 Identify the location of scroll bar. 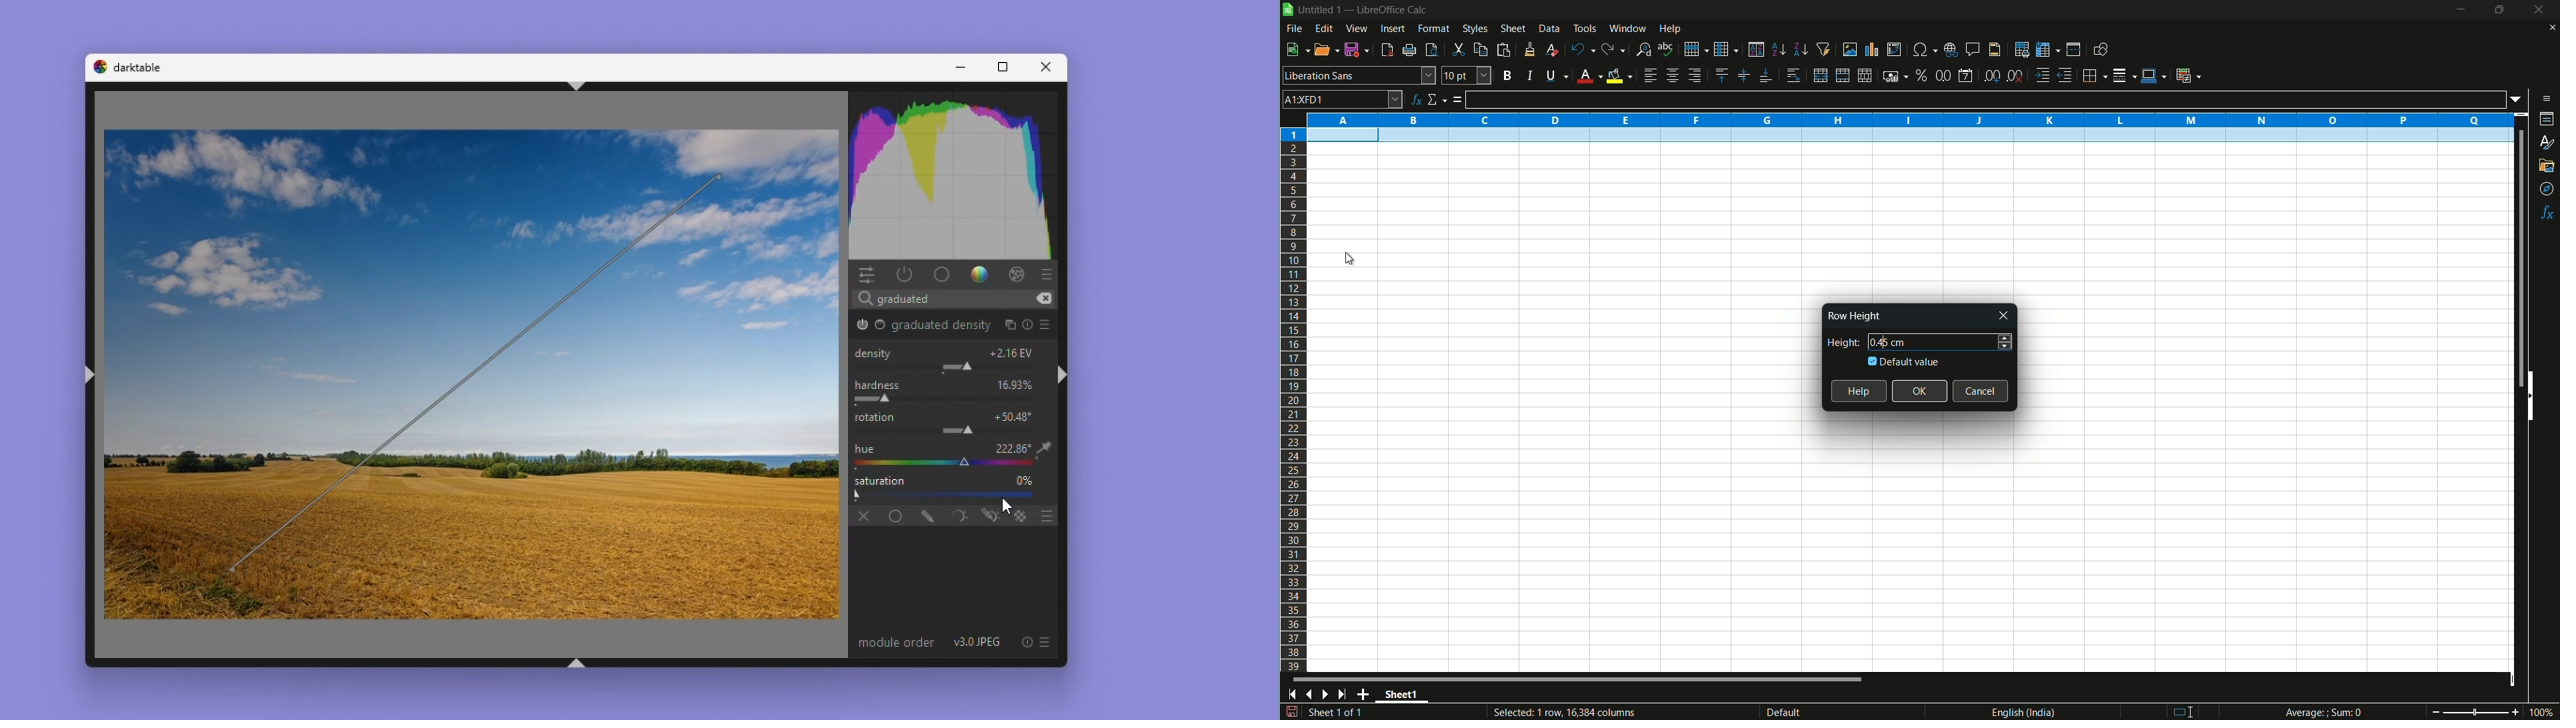
(1579, 681).